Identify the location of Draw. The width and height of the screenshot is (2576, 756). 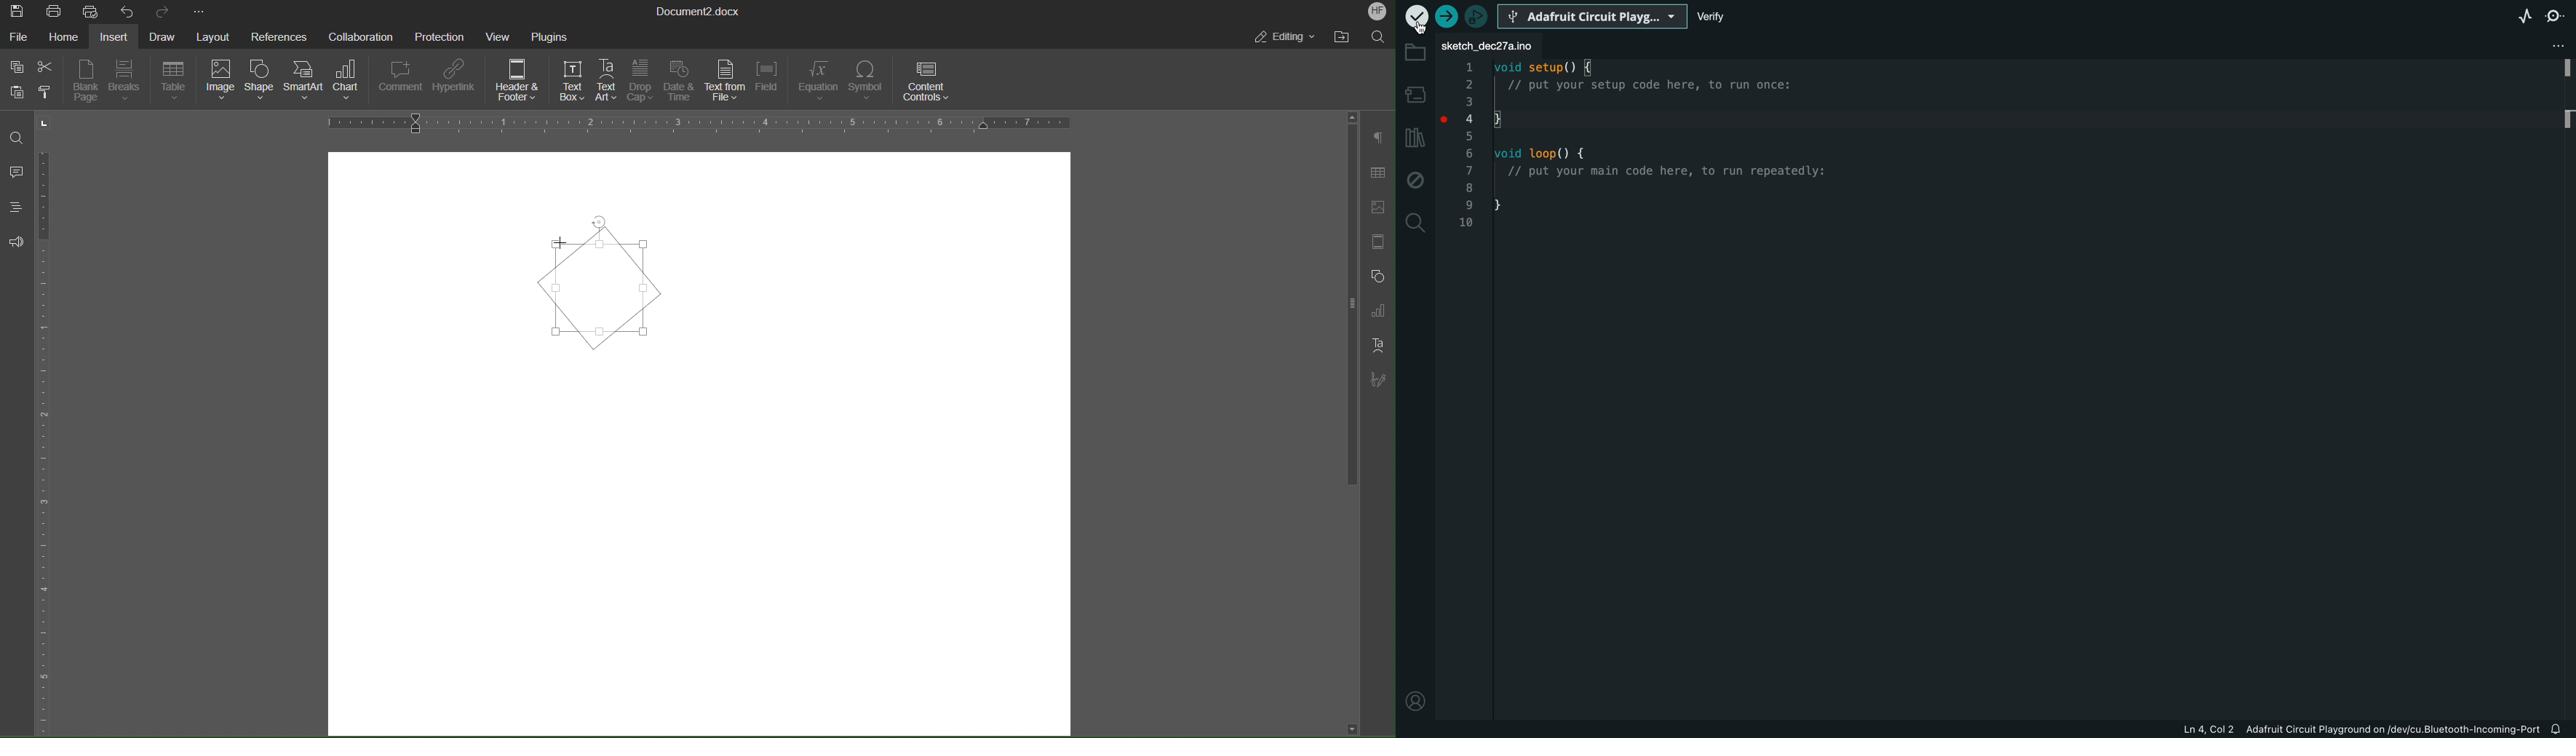
(161, 35).